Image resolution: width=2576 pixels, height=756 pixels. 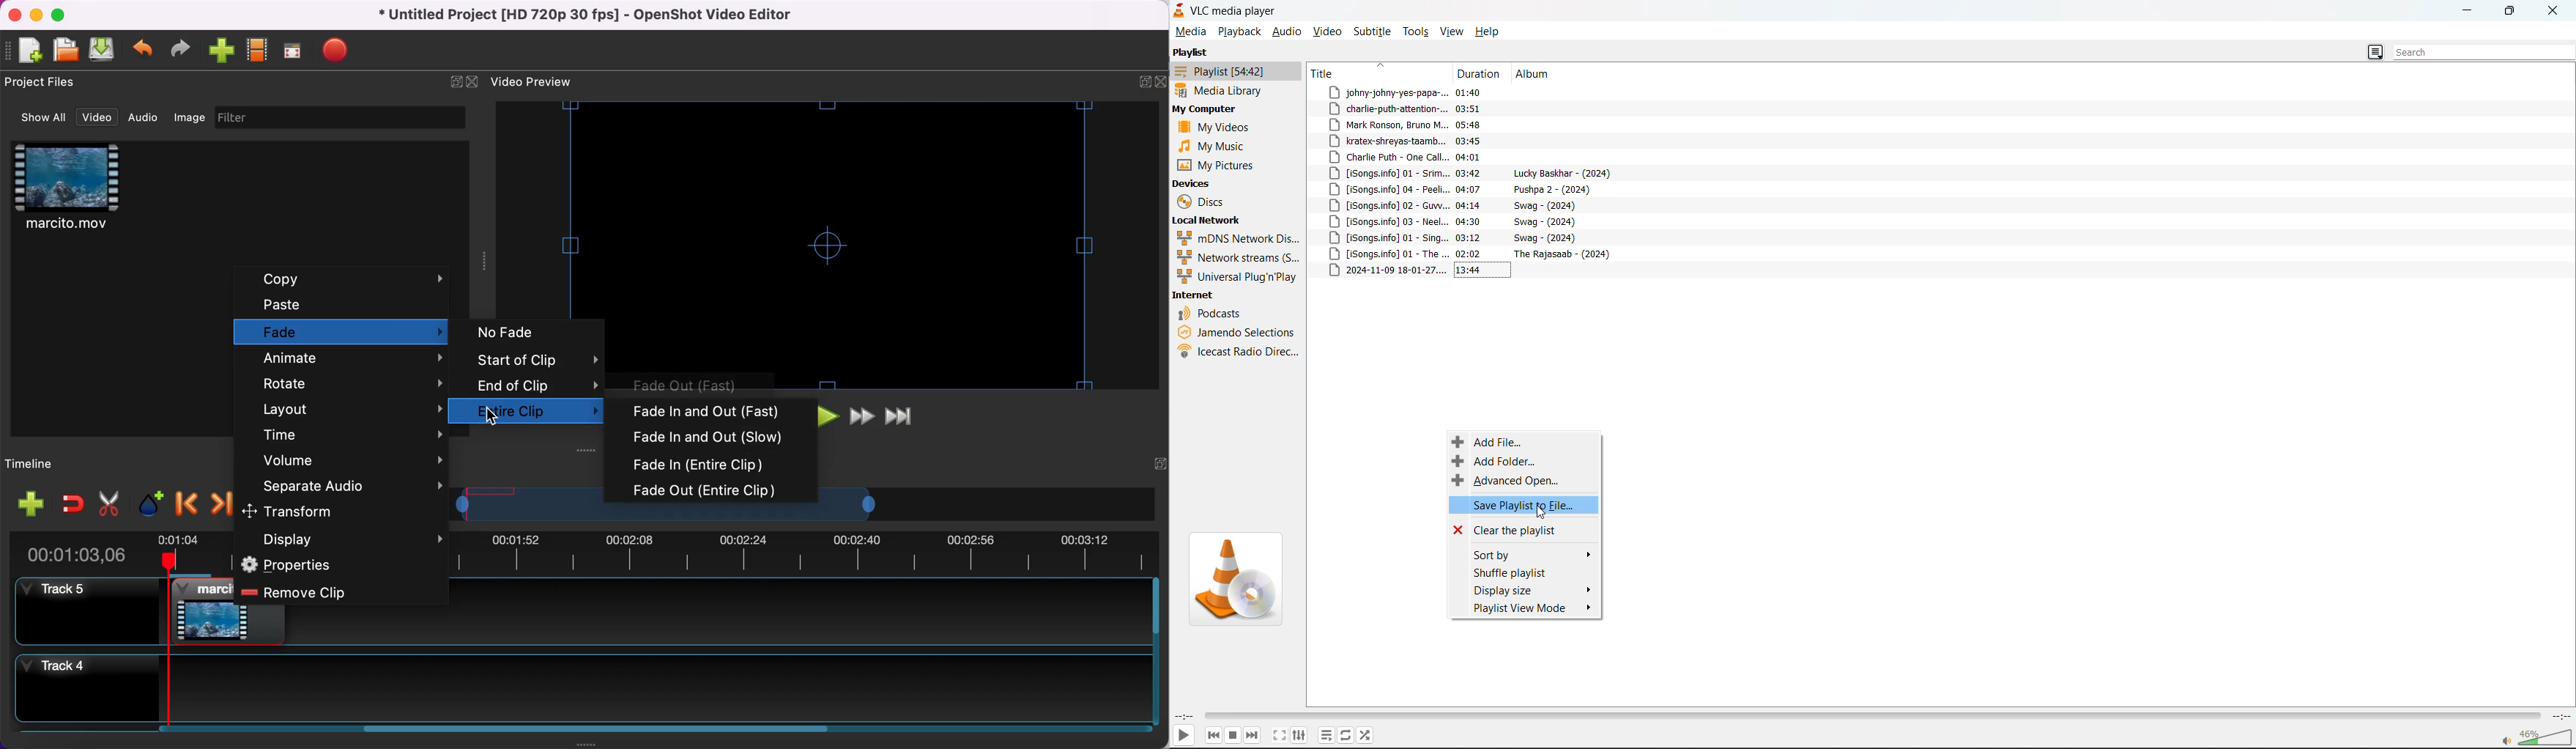 What do you see at coordinates (1236, 352) in the screenshot?
I see `icecast` at bounding box center [1236, 352].